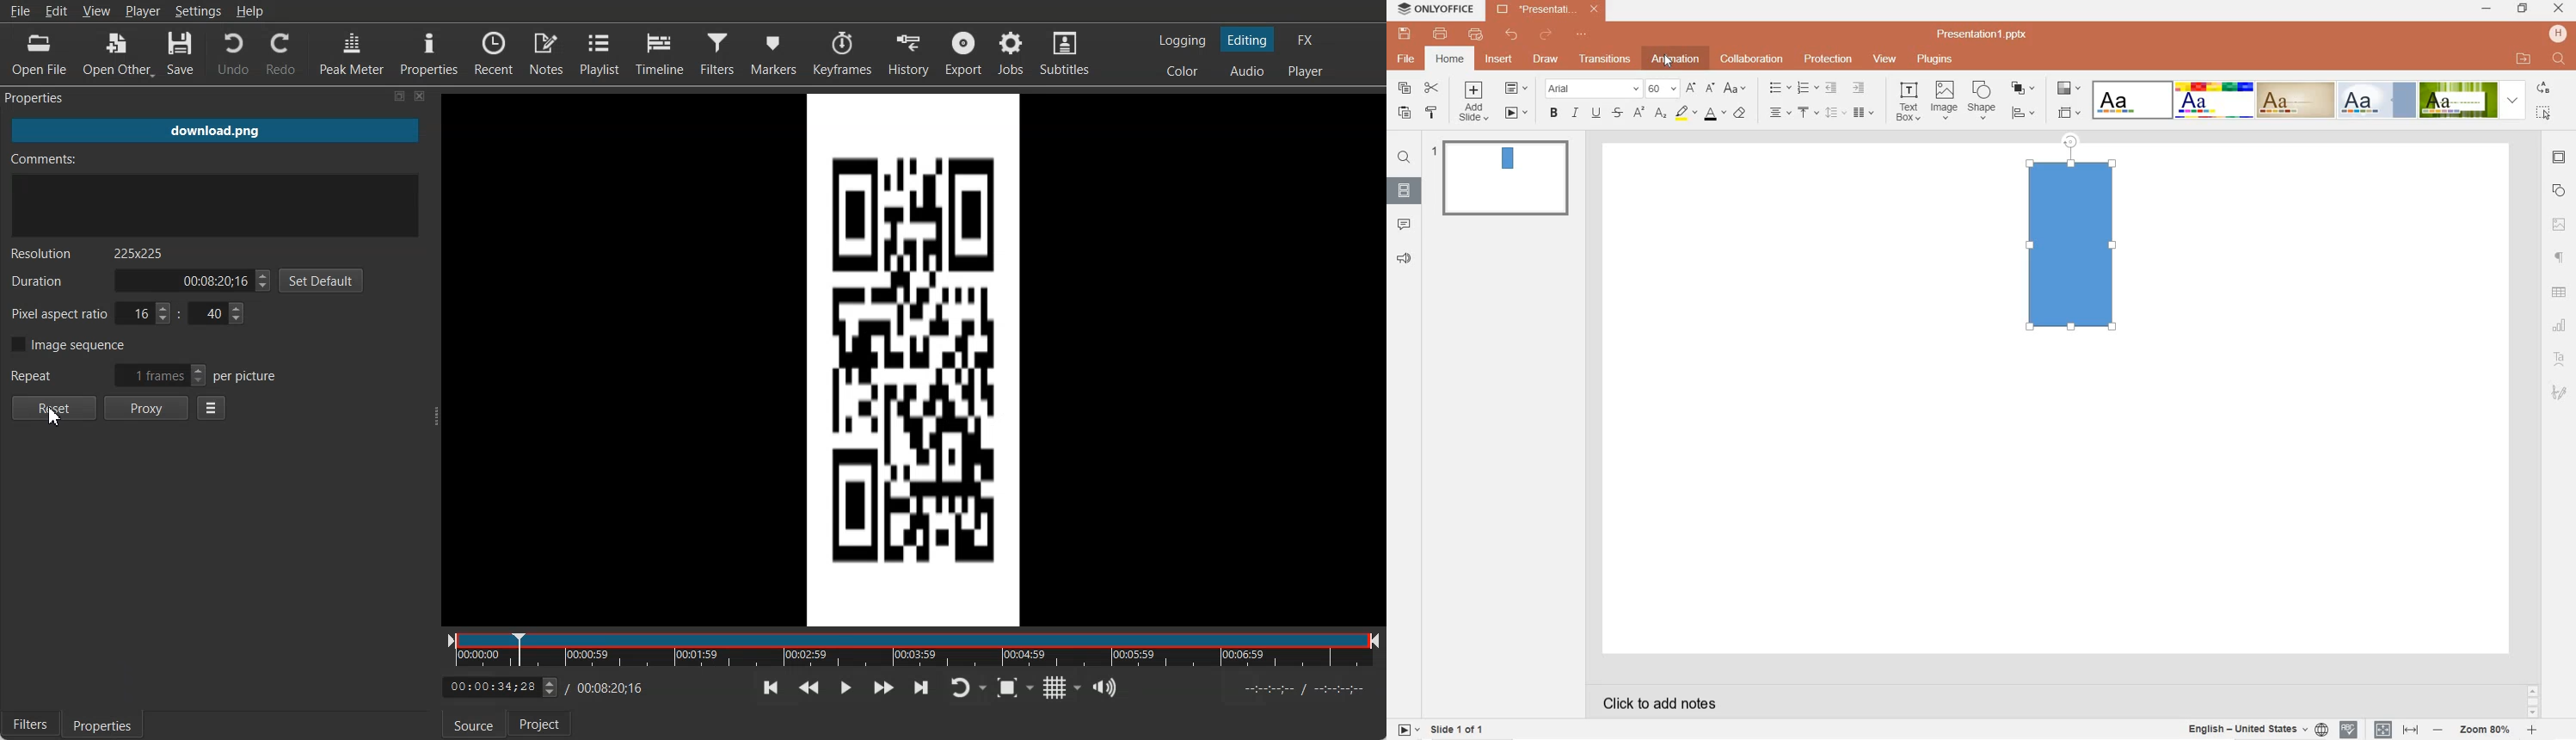 The width and height of the screenshot is (2576, 756). Describe the element at coordinates (1753, 59) in the screenshot. I see `collaboration` at that location.